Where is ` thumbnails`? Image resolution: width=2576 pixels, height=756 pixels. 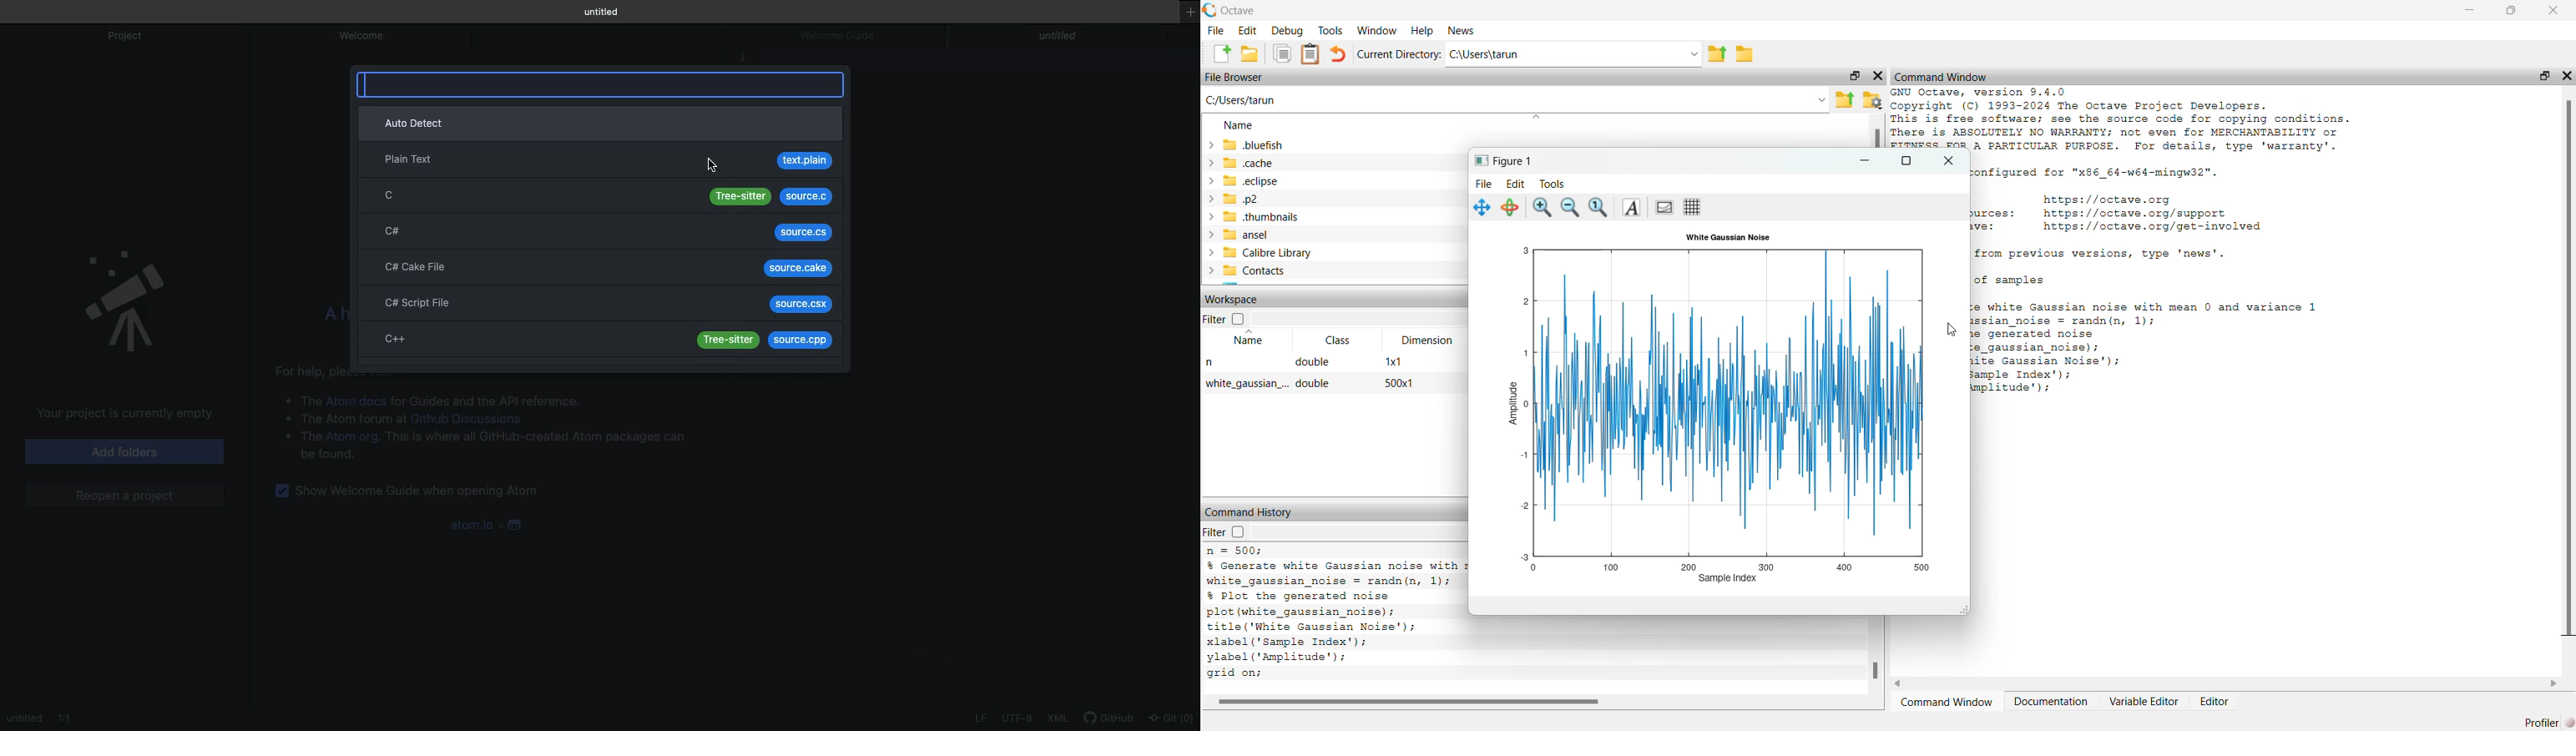  thumbnails is located at coordinates (1258, 216).